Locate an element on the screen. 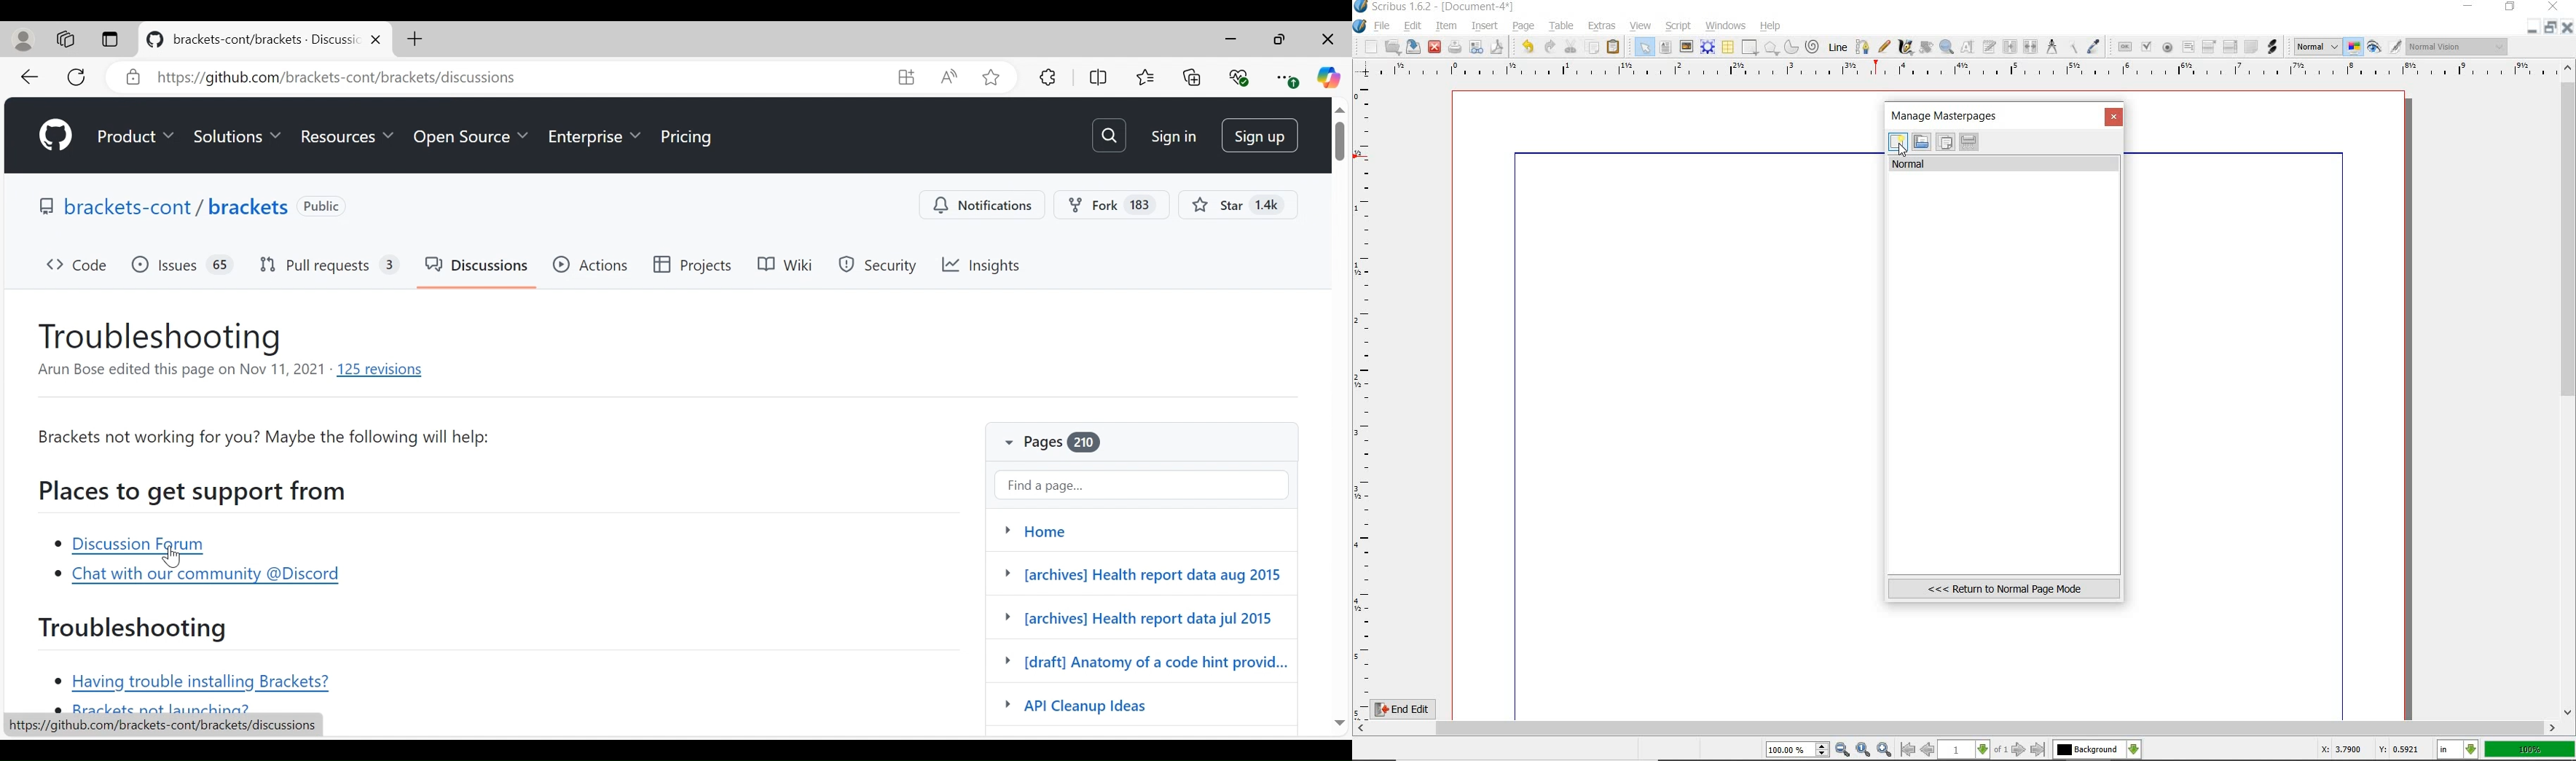  Favorites is located at coordinates (1146, 75).